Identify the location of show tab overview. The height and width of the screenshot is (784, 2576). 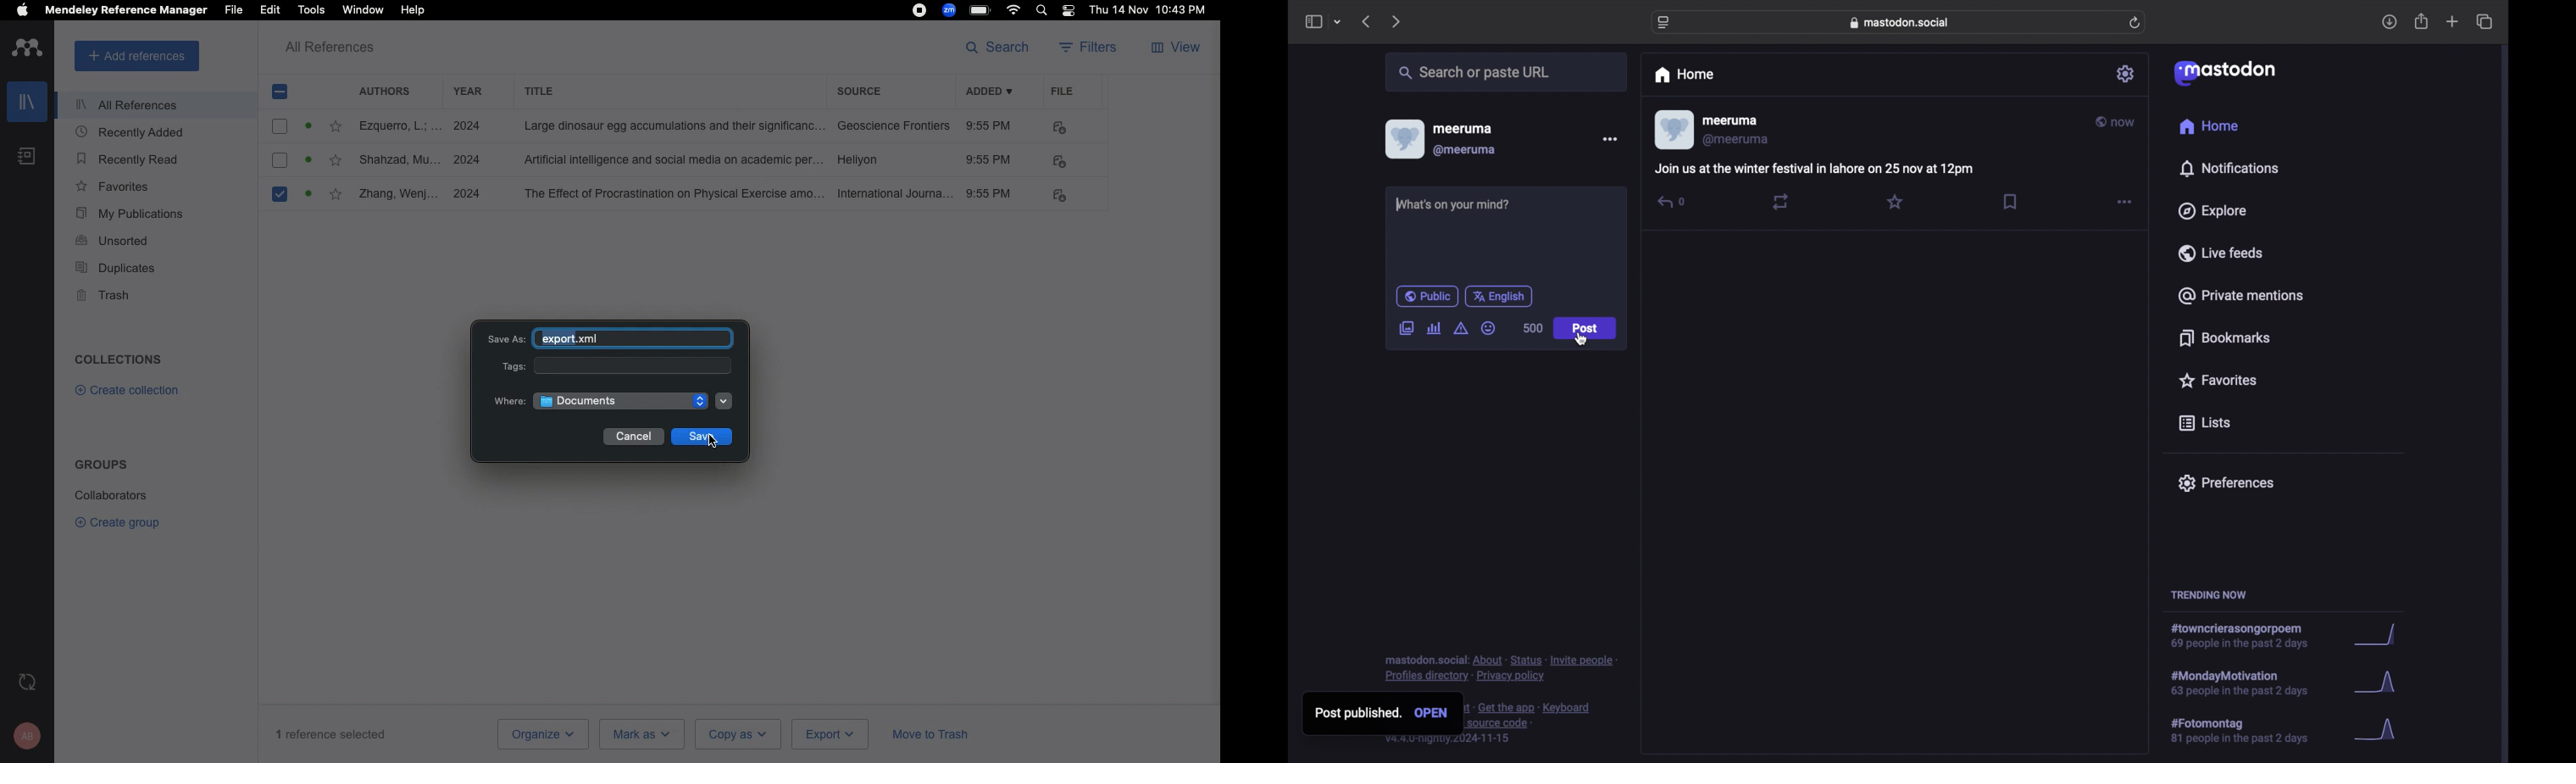
(2484, 22).